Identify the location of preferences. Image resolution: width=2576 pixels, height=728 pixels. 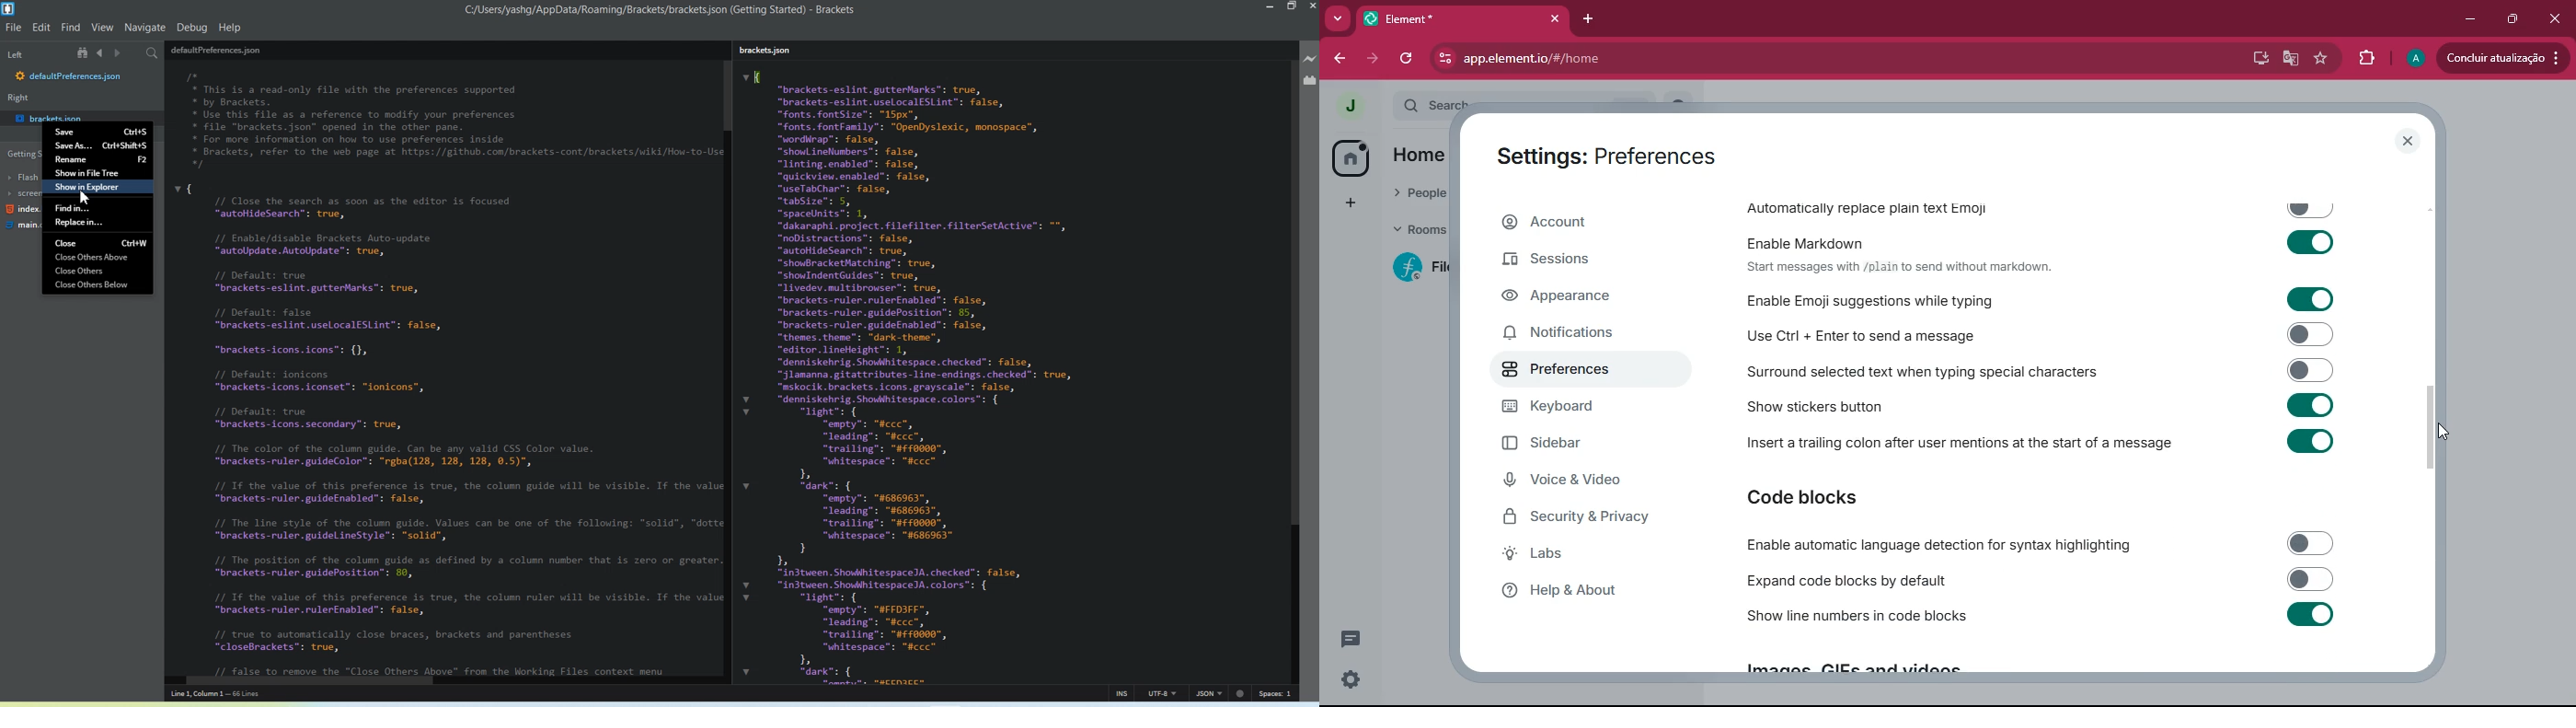
(1588, 372).